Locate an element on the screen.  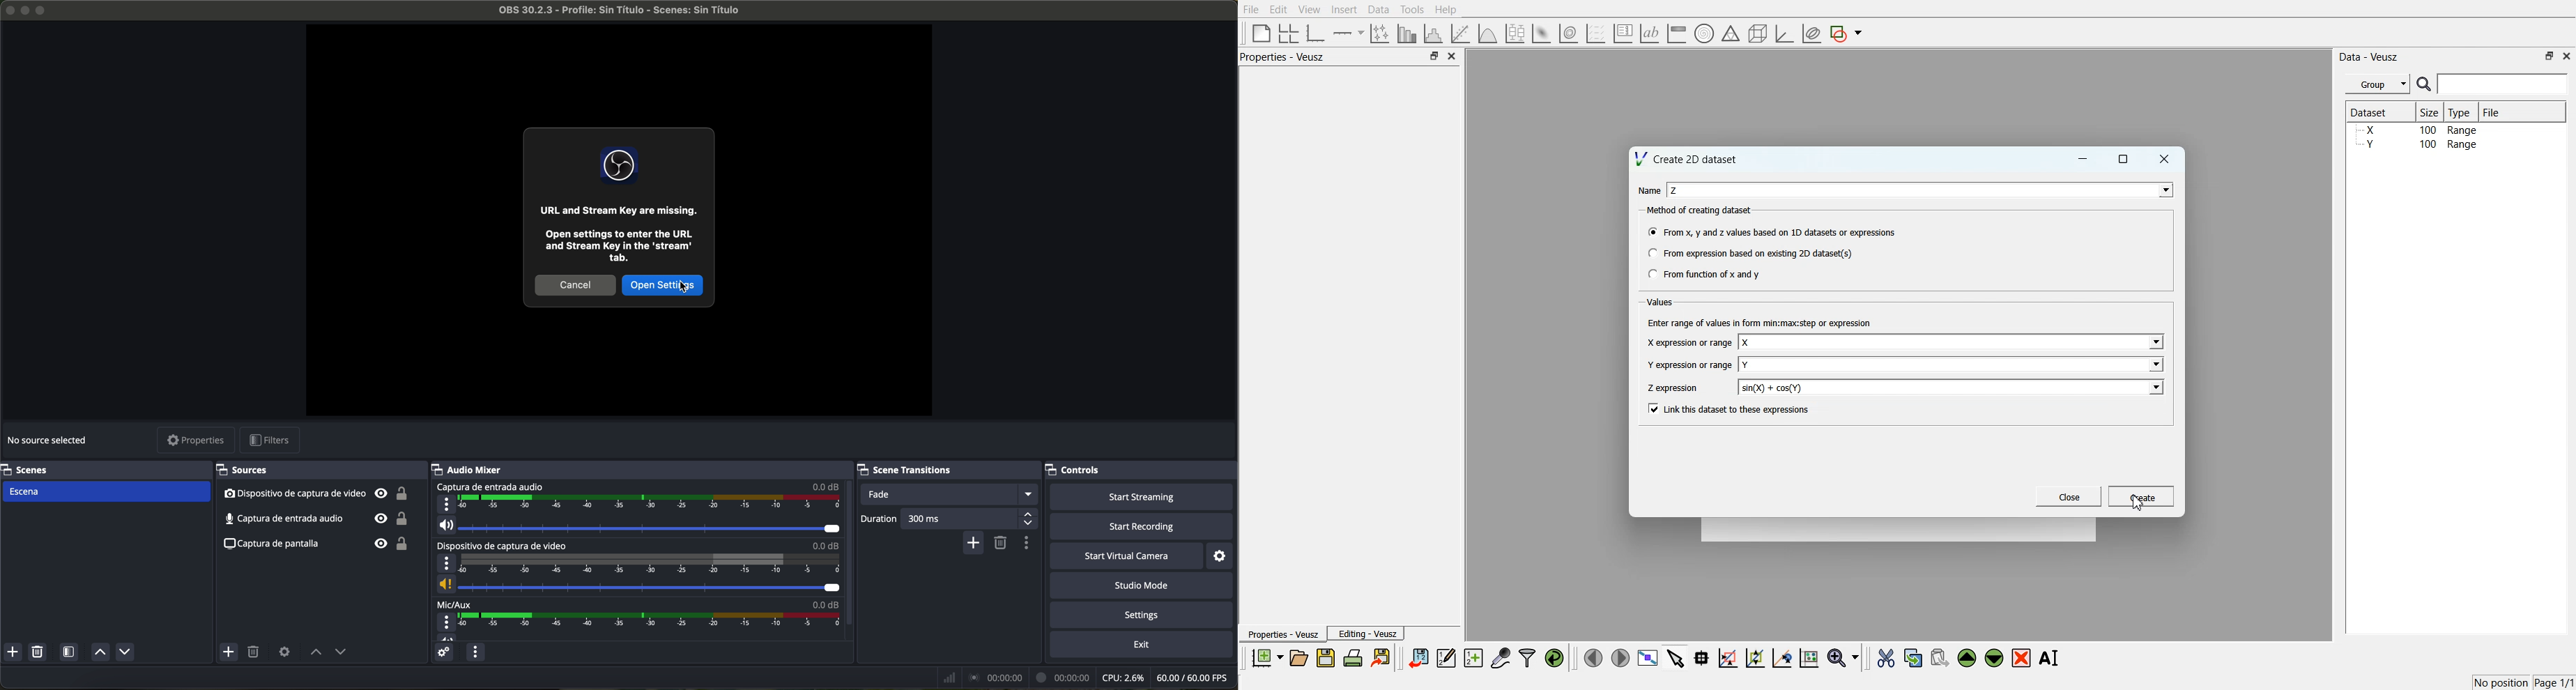
open scene filters is located at coordinates (70, 654).